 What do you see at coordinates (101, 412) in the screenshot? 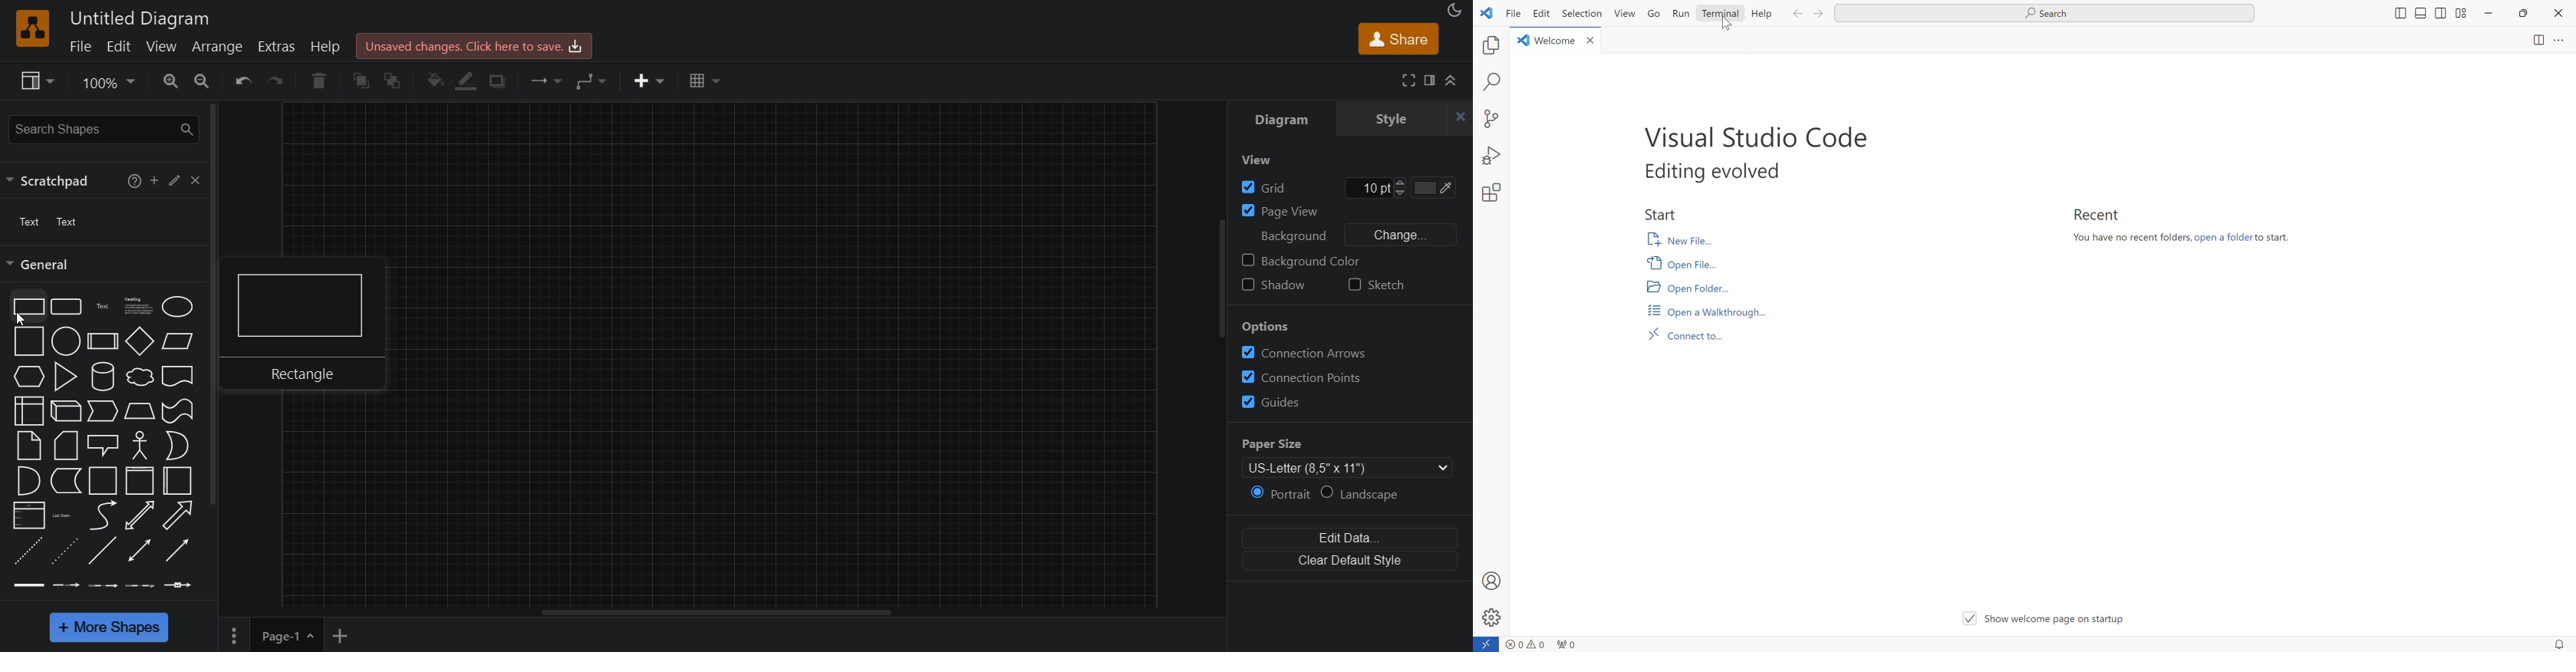
I see `step` at bounding box center [101, 412].